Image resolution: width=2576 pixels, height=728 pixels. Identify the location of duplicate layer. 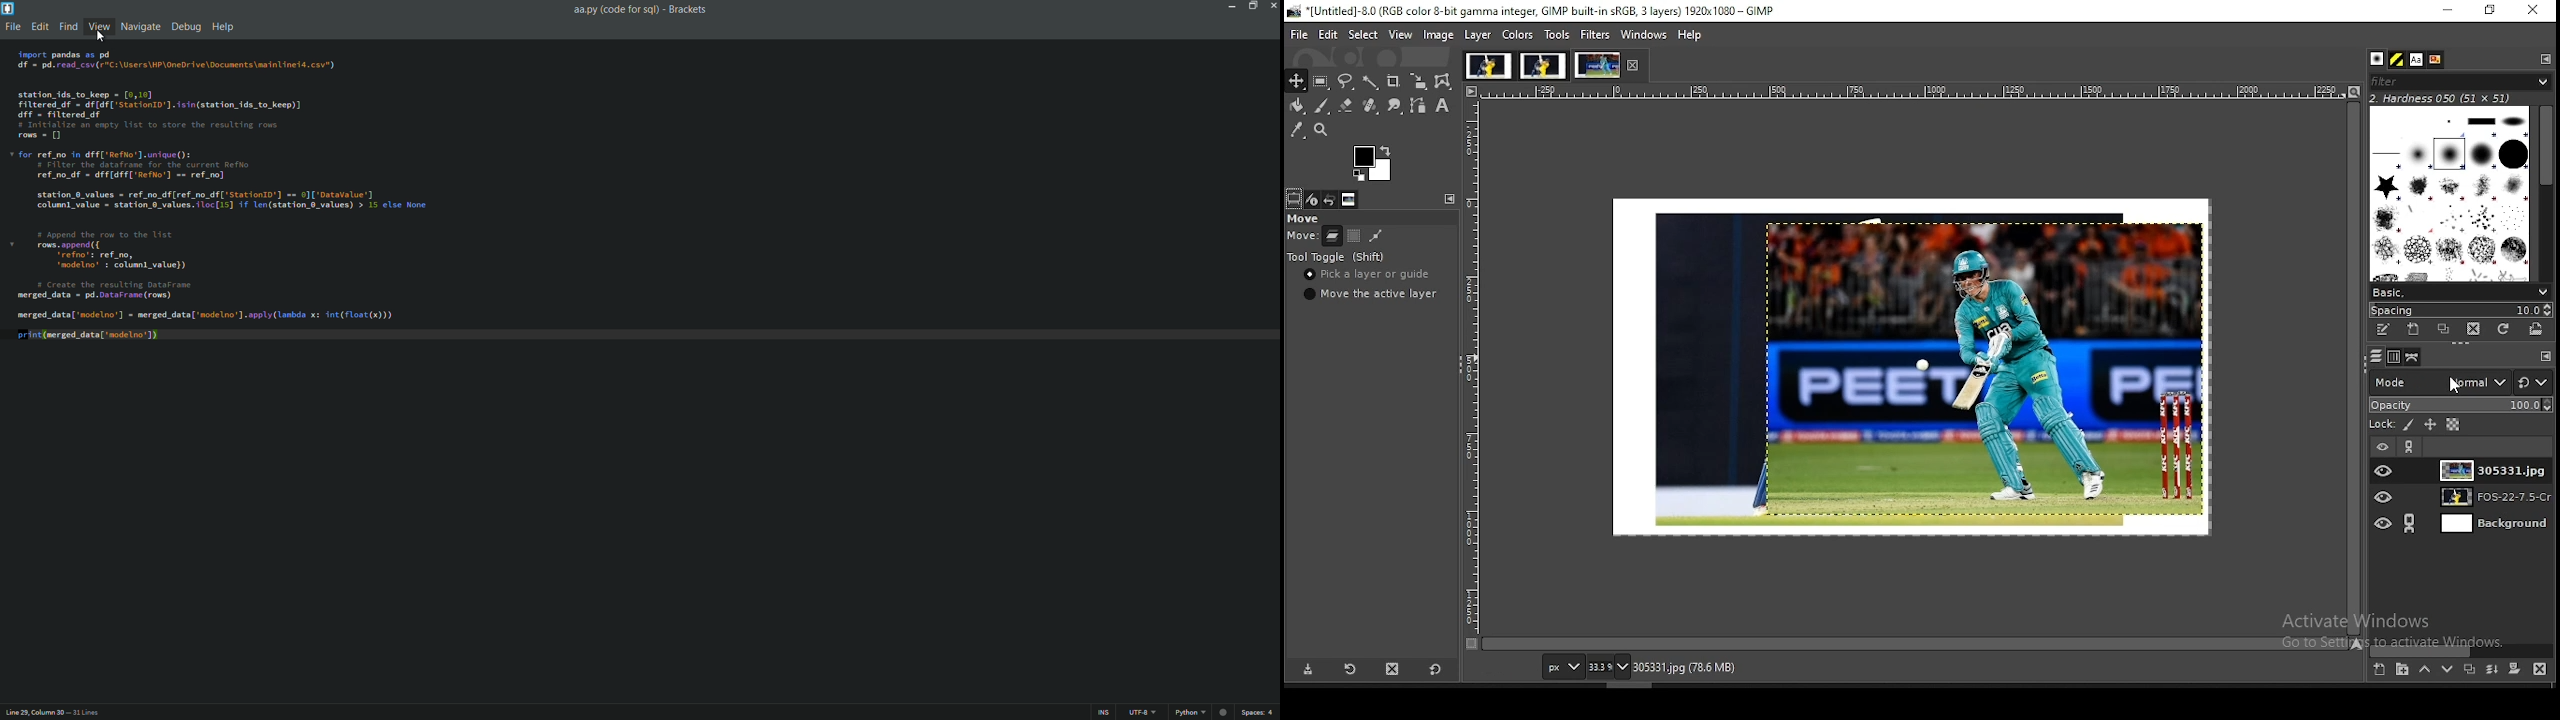
(2468, 669).